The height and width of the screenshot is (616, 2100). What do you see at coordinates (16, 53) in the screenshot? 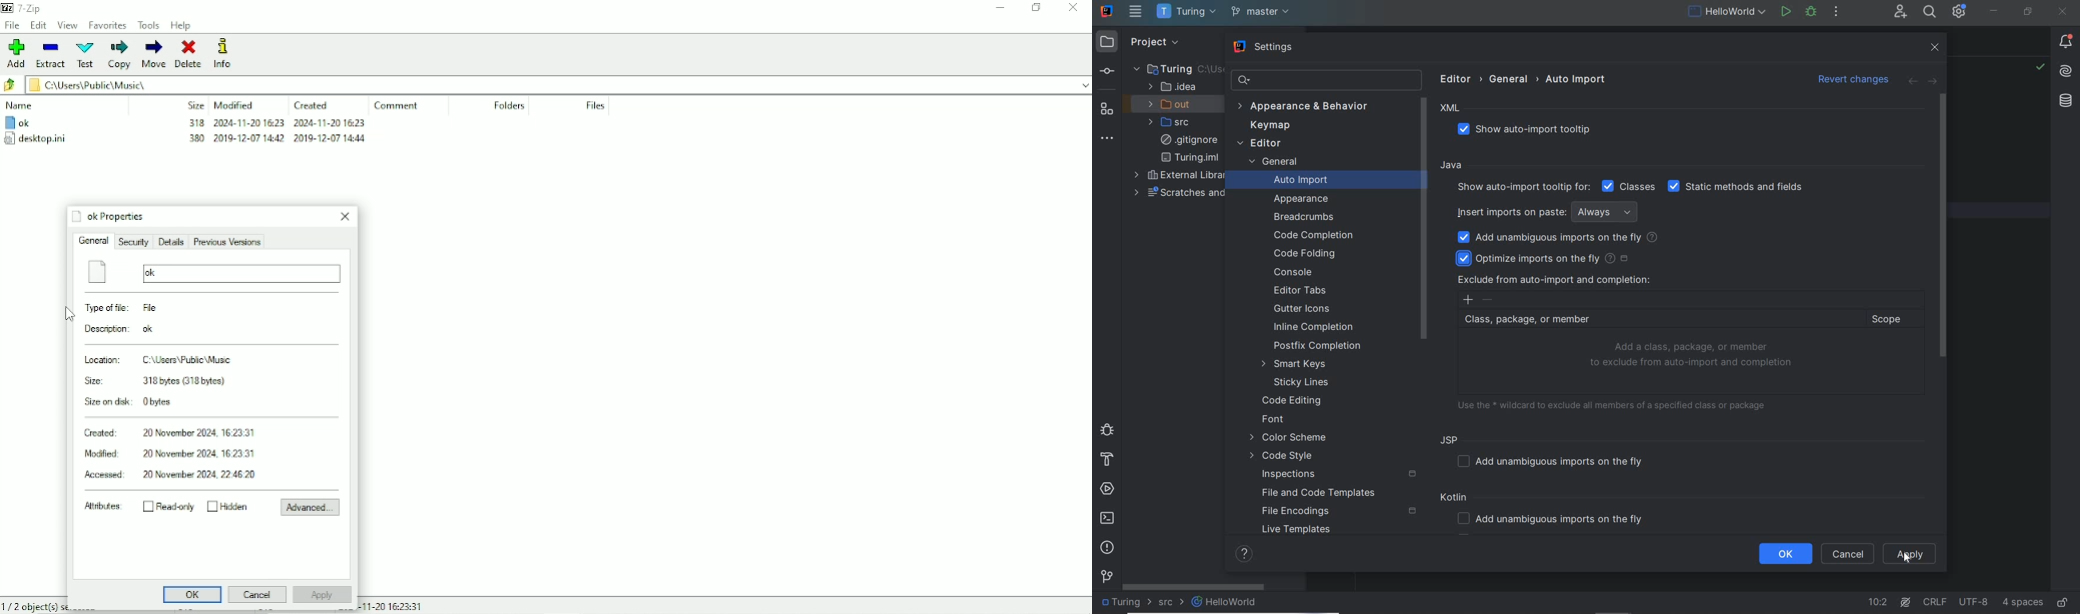
I see `Add` at bounding box center [16, 53].